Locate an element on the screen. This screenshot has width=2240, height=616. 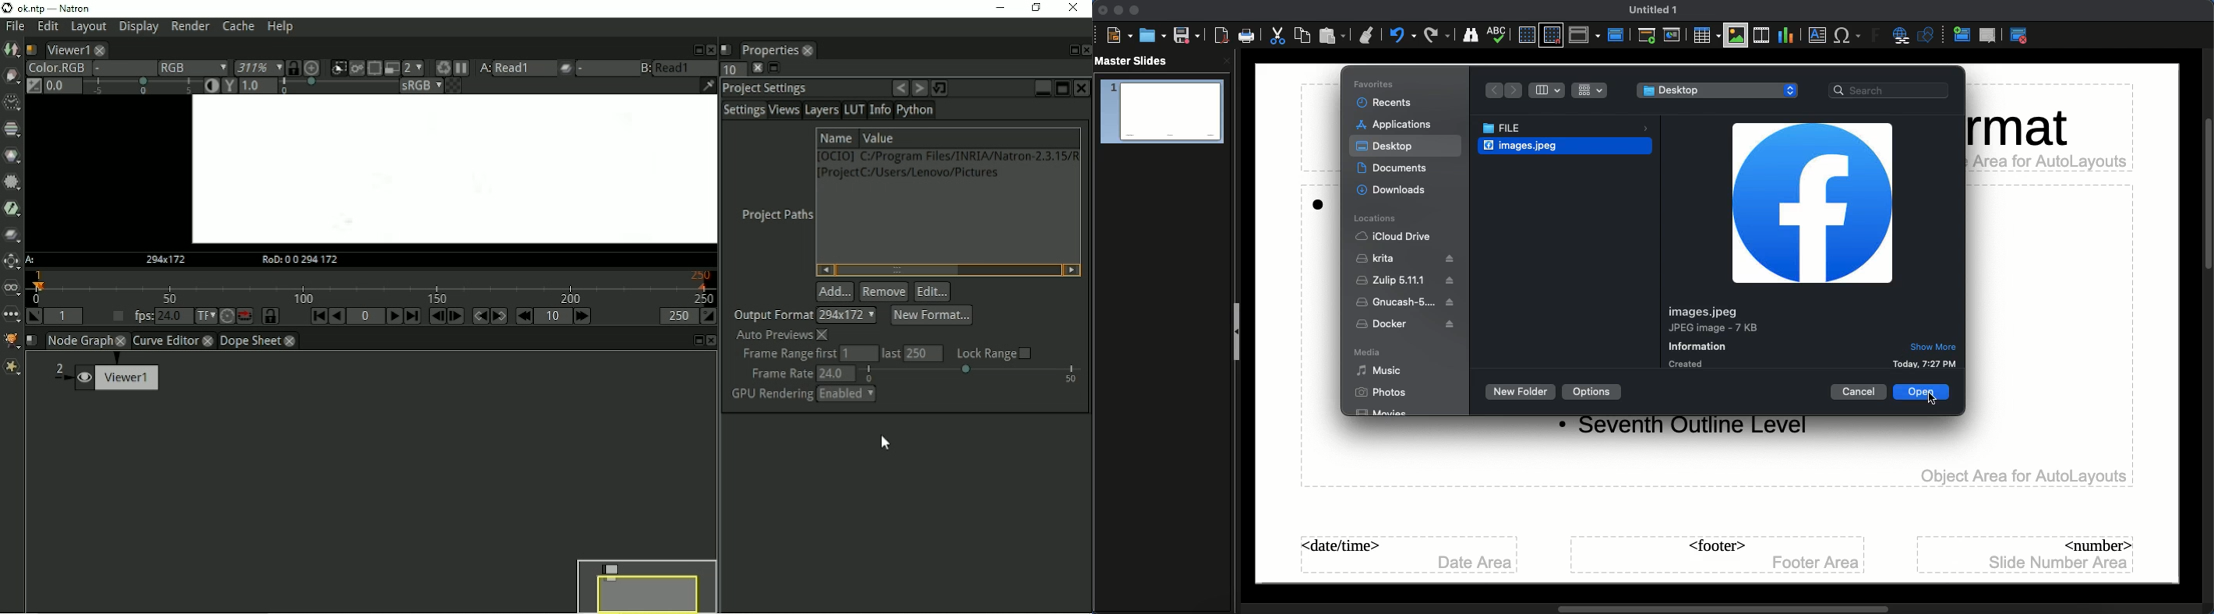
Applications is located at coordinates (1396, 125).